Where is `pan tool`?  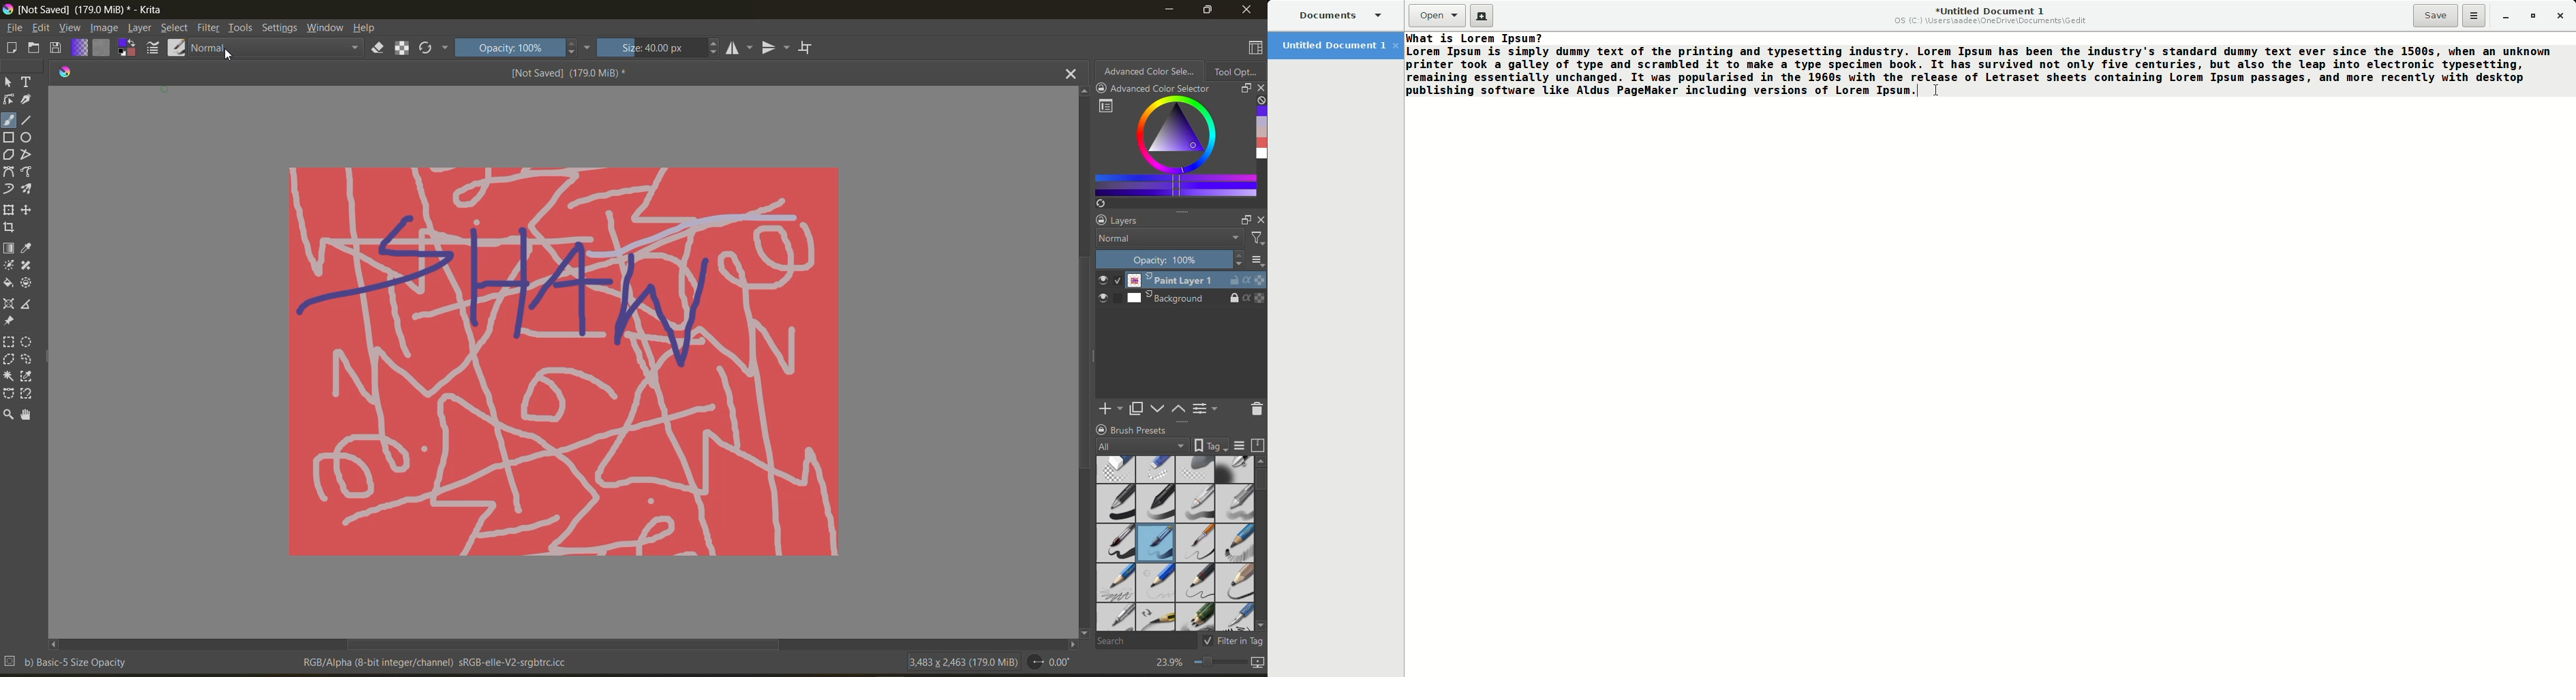 pan tool is located at coordinates (29, 414).